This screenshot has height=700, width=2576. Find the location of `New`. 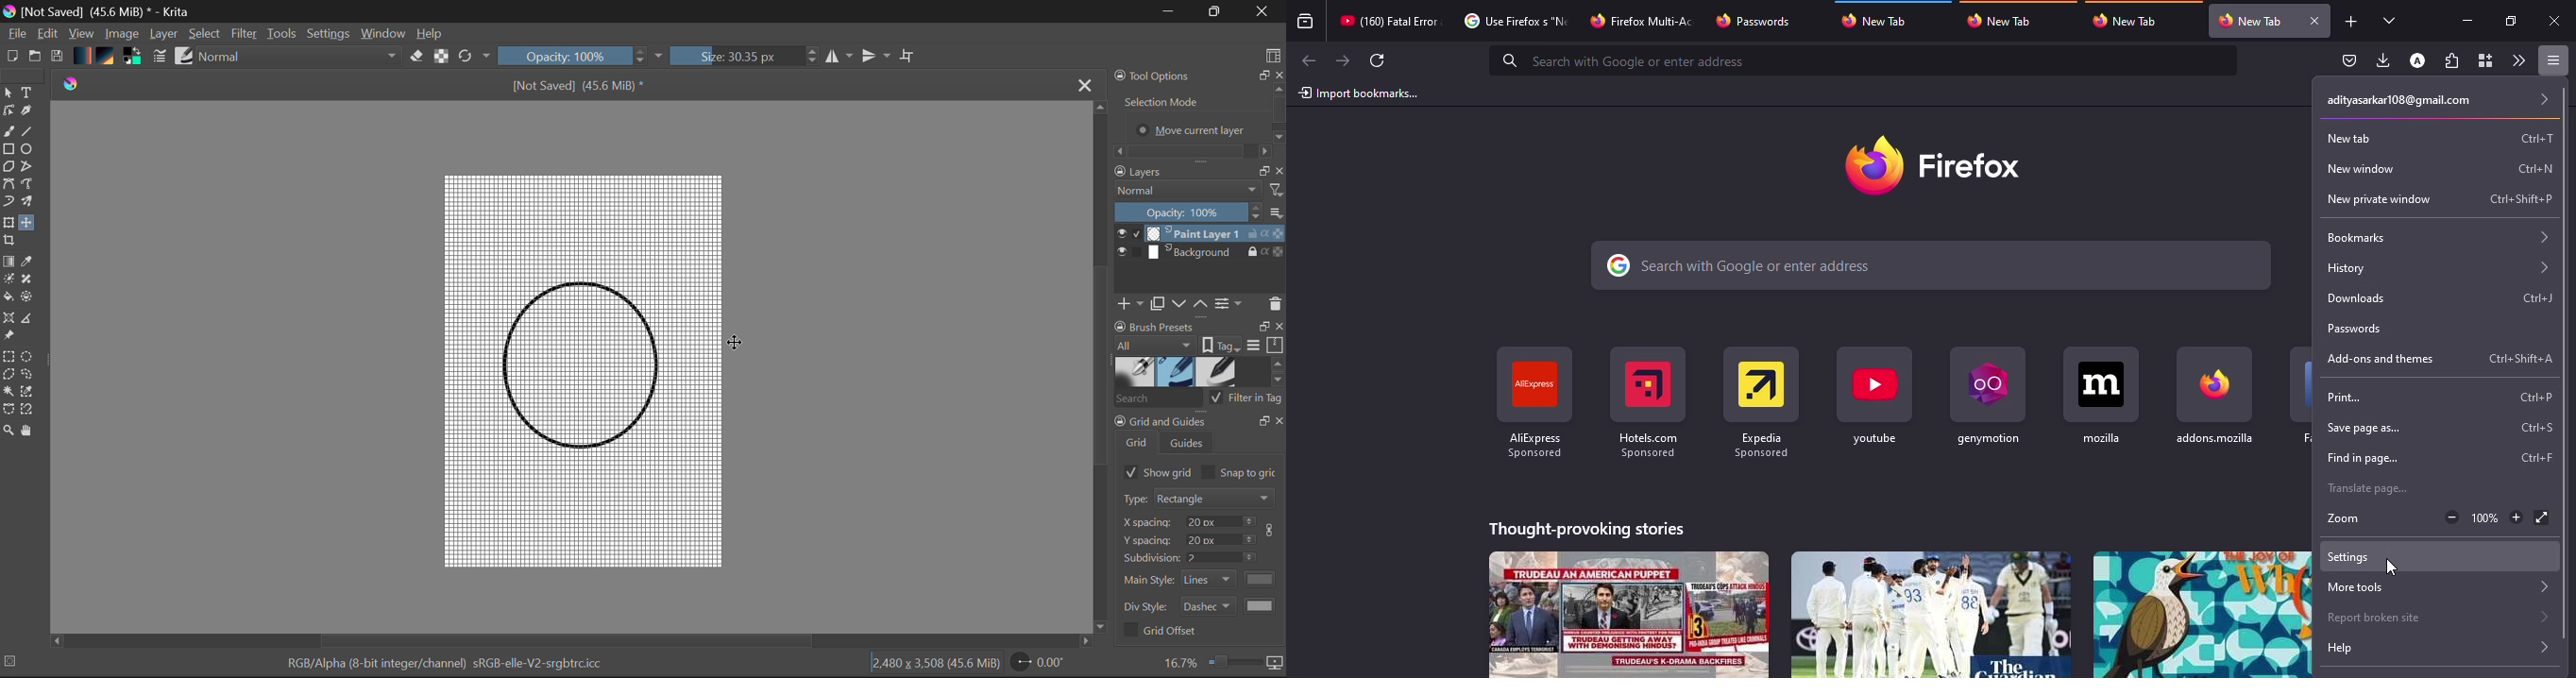

New is located at coordinates (9, 57).